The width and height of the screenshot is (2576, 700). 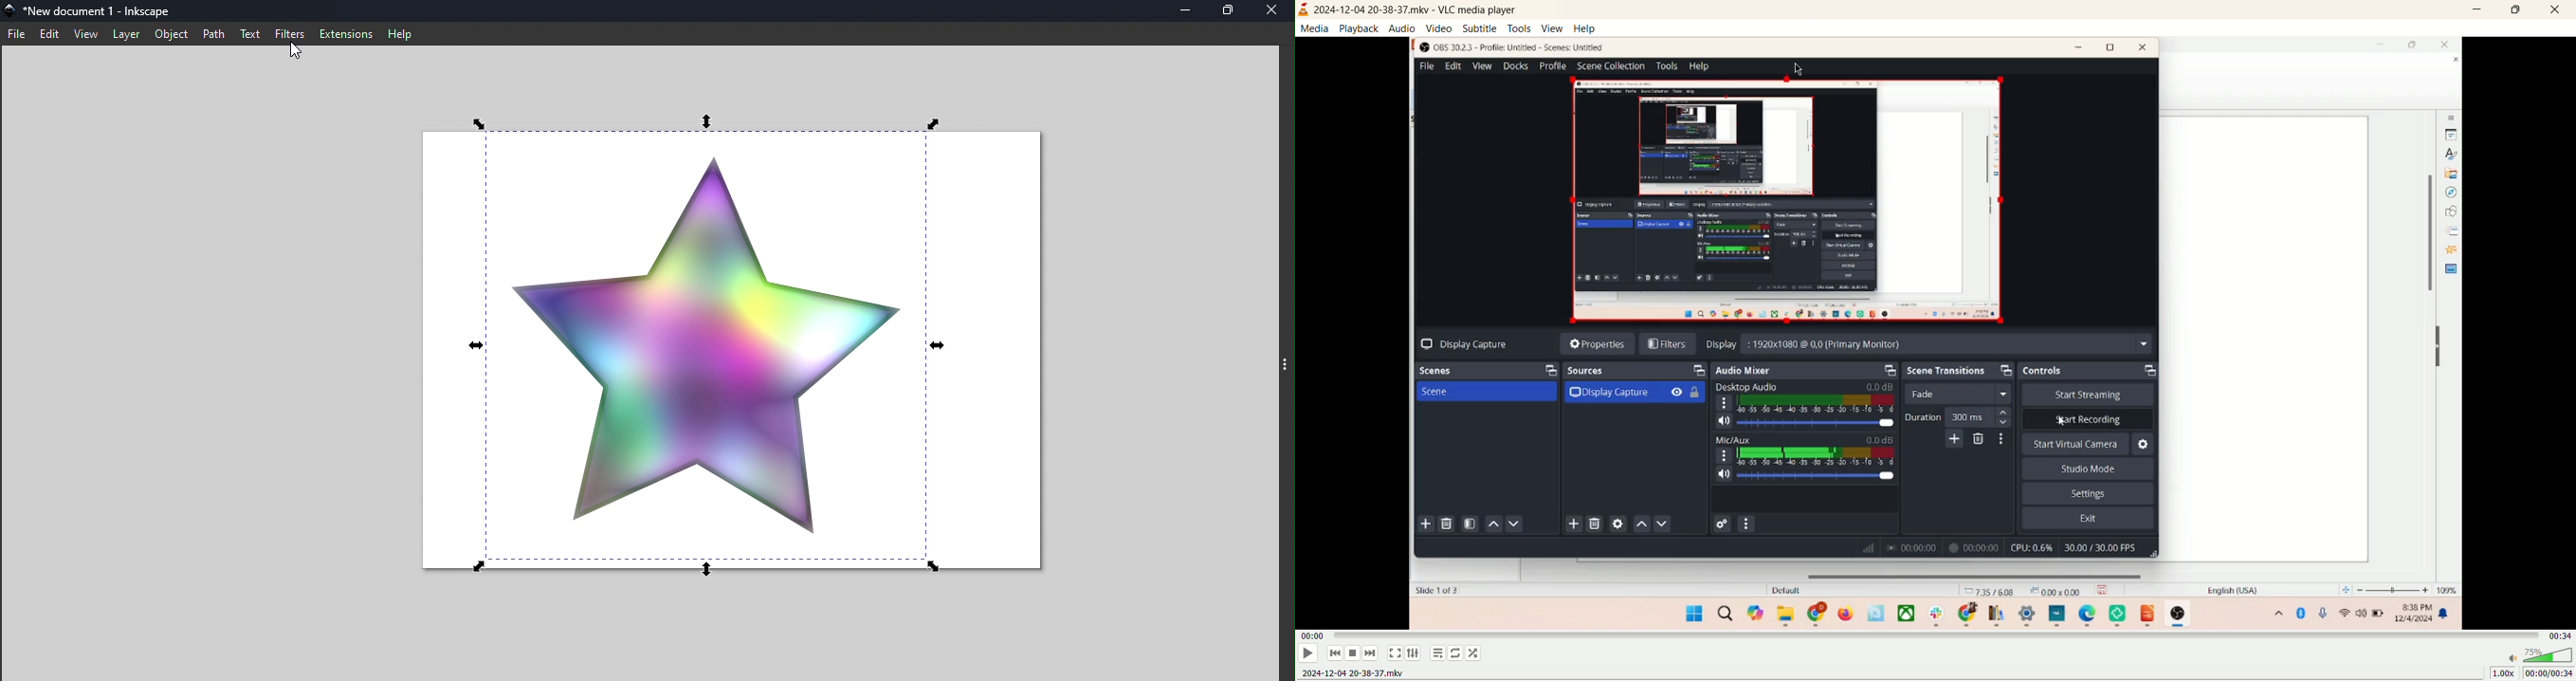 I want to click on Cursor, so click(x=298, y=56).